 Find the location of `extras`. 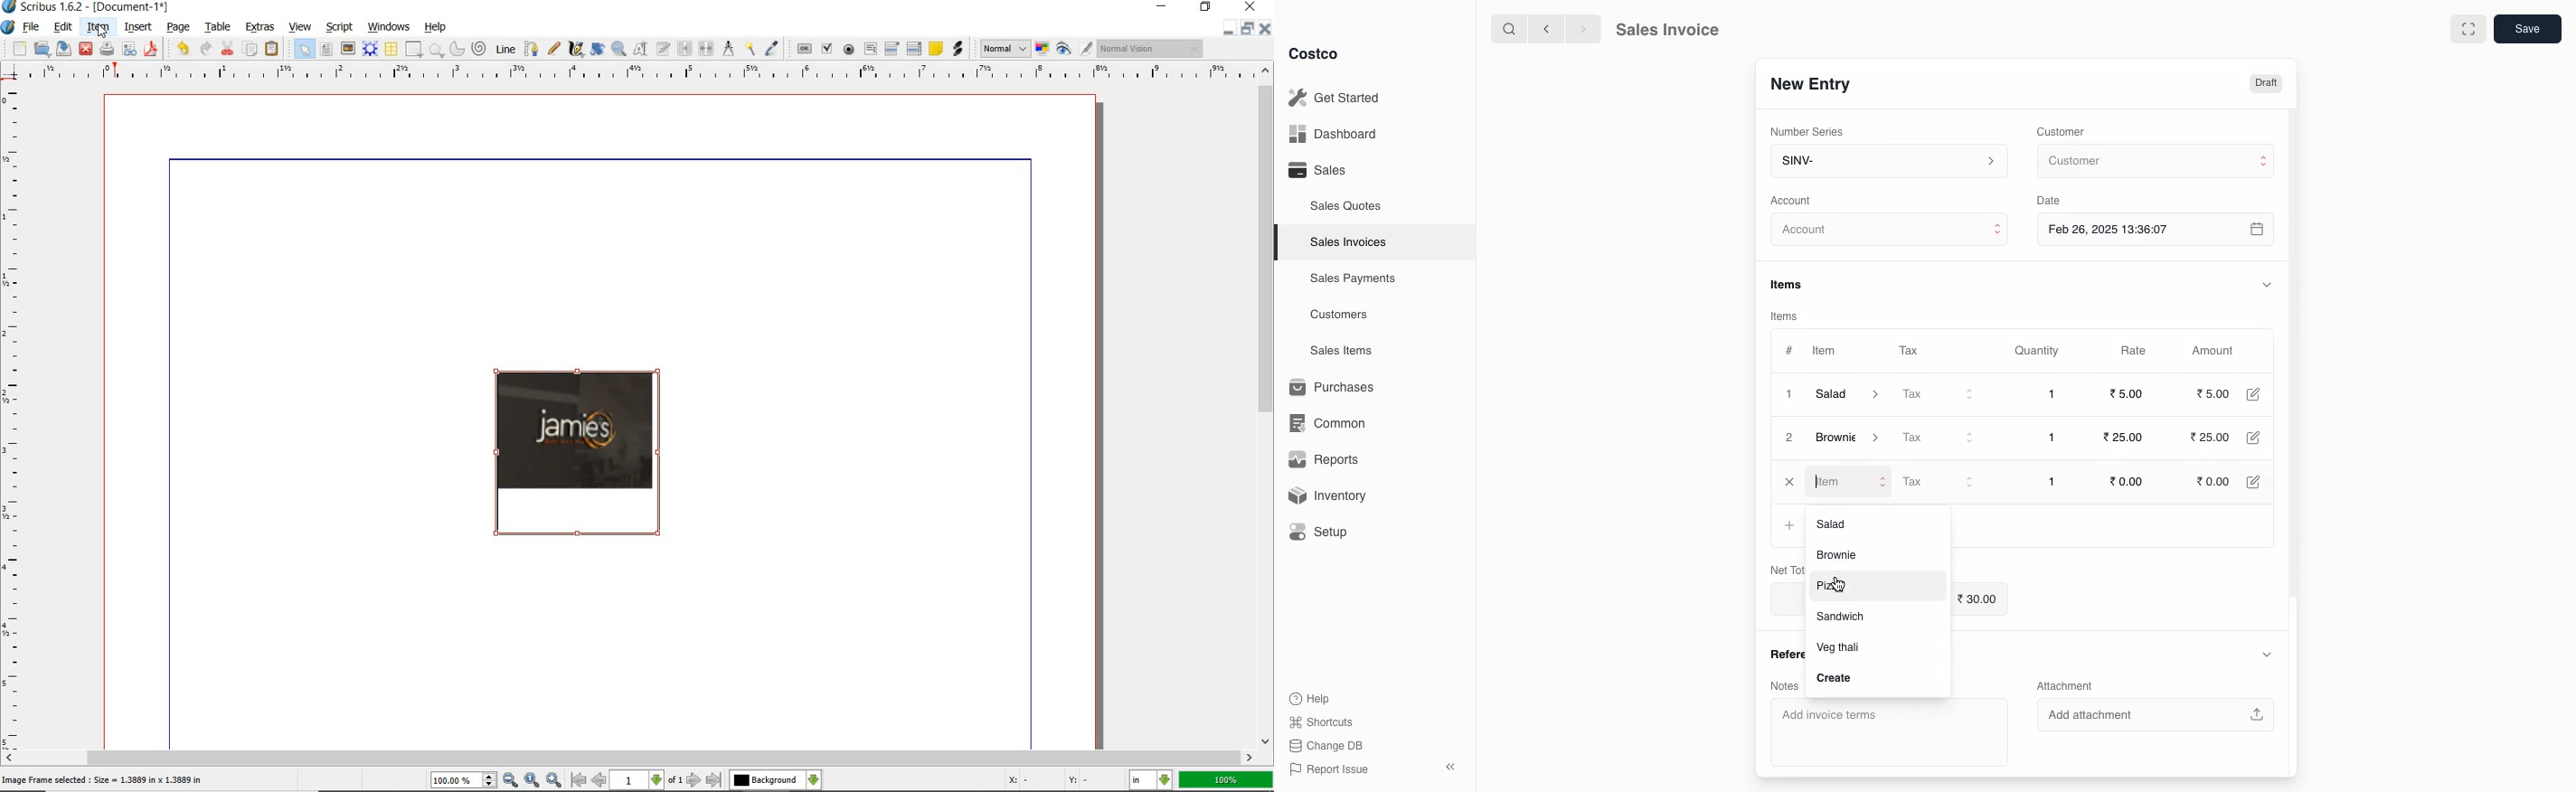

extras is located at coordinates (260, 27).